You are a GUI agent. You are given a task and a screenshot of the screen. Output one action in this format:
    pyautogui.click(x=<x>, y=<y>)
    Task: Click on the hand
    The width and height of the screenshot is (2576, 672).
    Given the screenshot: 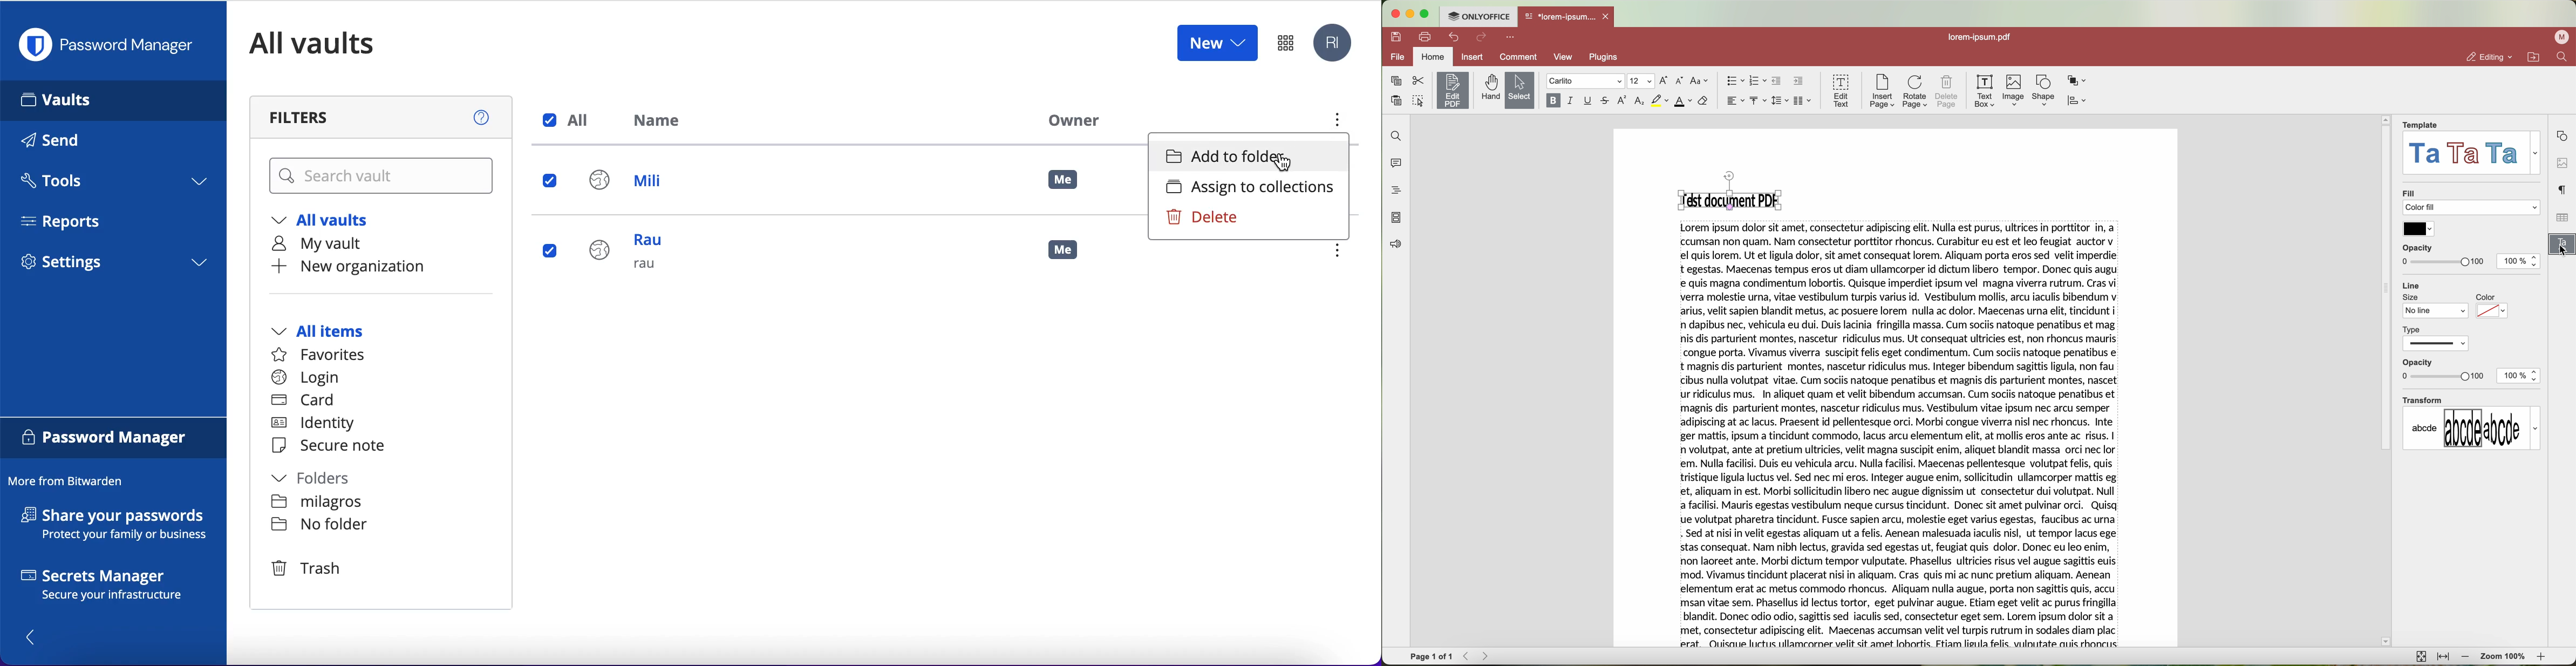 What is the action you would take?
    pyautogui.click(x=1488, y=89)
    